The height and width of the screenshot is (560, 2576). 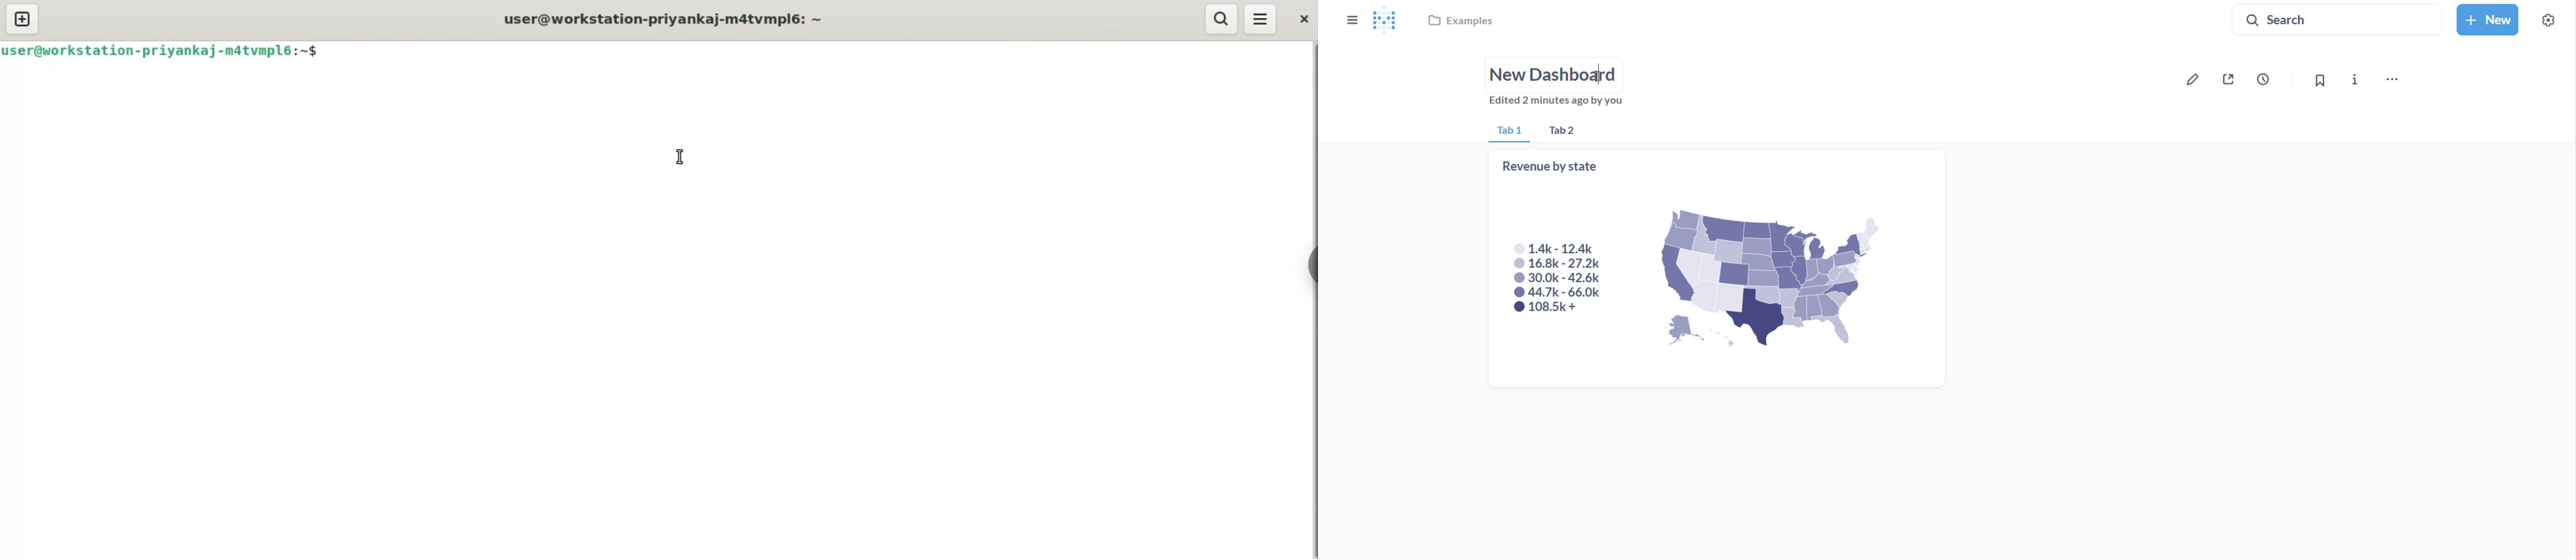 What do you see at coordinates (2269, 78) in the screenshot?
I see `auto refresh` at bounding box center [2269, 78].